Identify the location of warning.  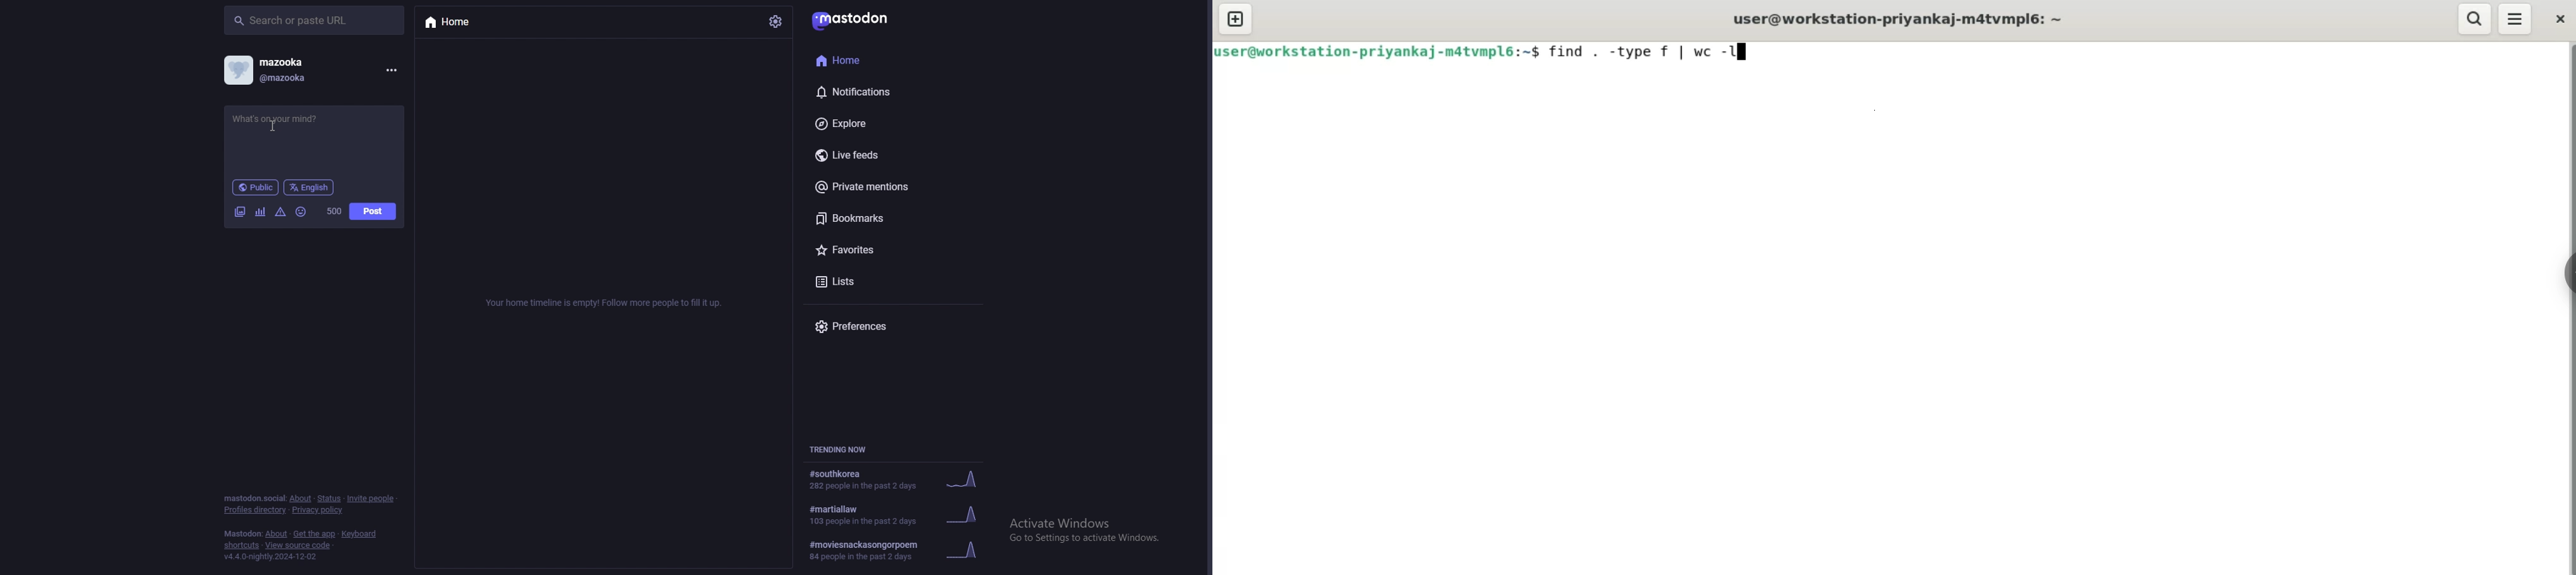
(281, 213).